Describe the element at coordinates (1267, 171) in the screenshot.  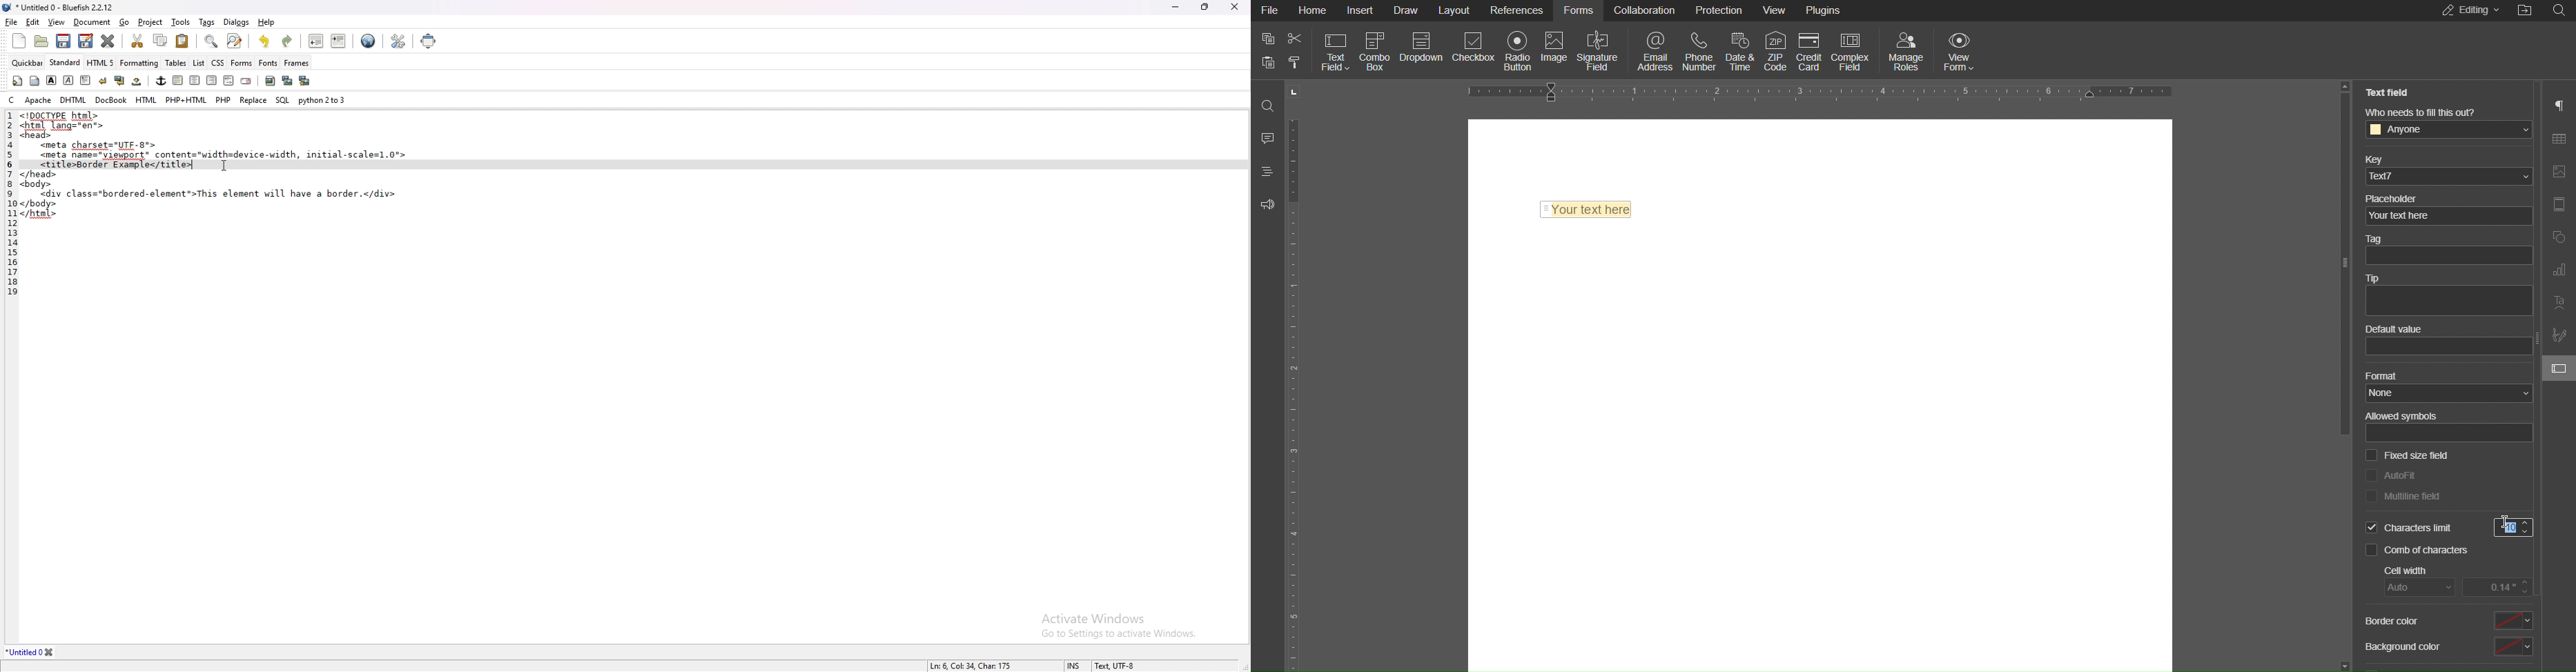
I see `Headings` at that location.